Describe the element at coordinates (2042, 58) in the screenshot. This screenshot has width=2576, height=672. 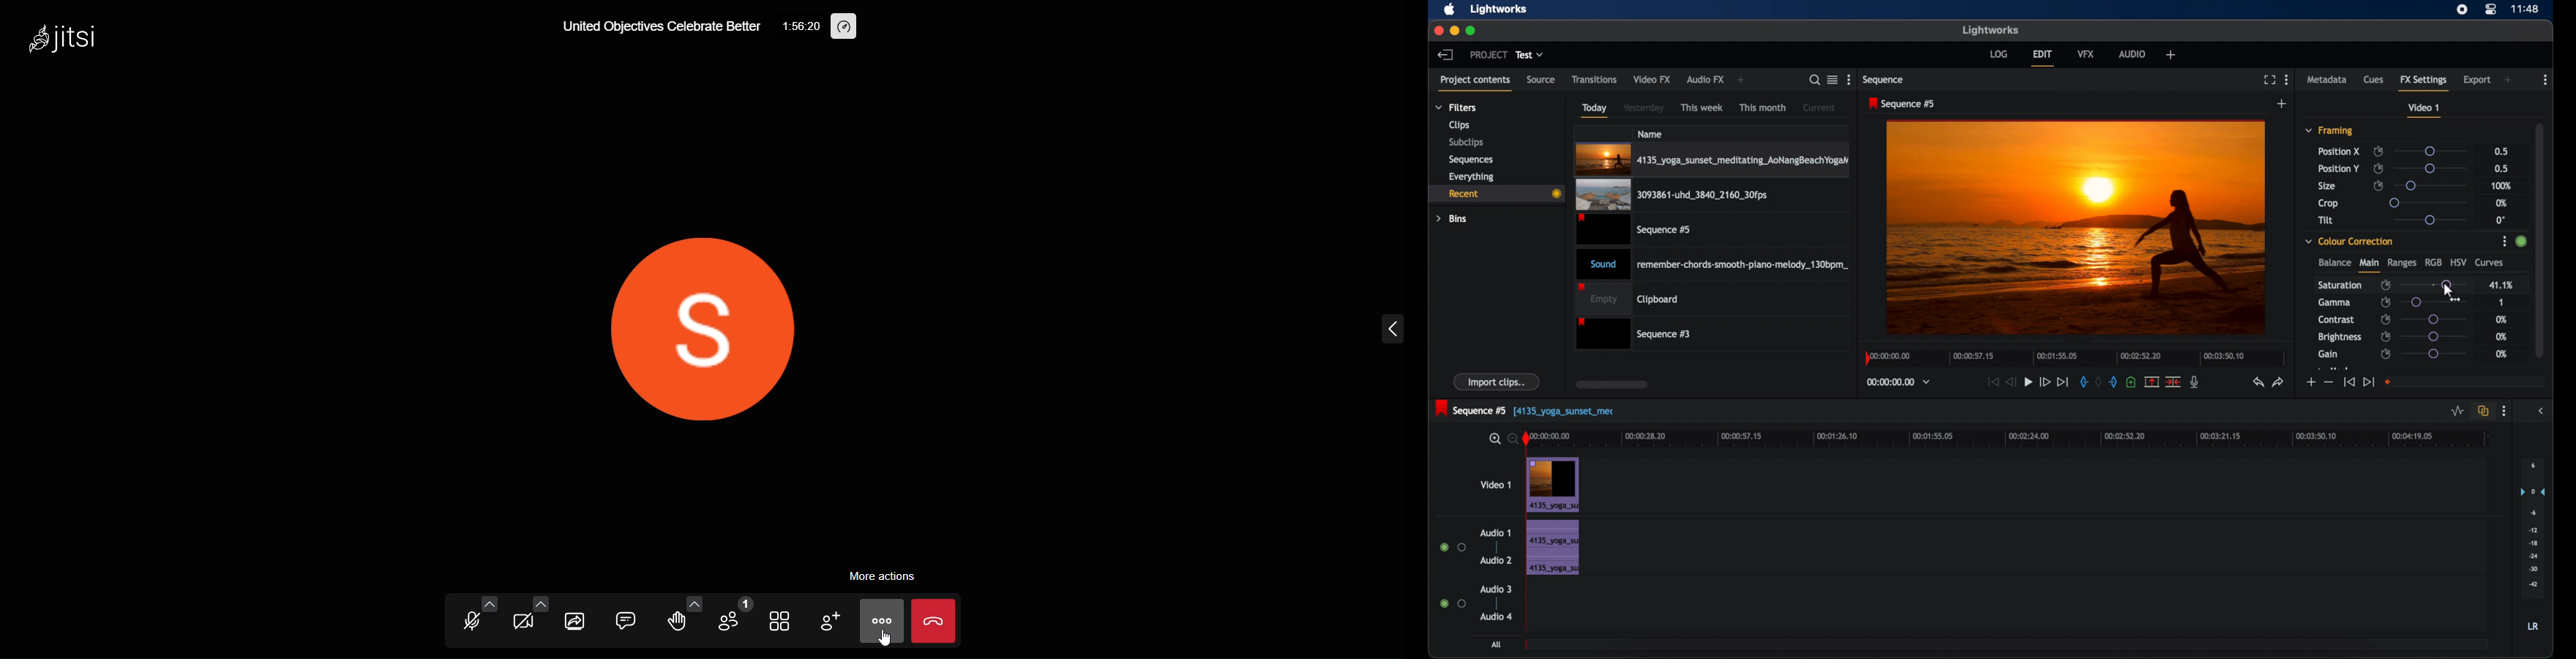
I see `edit` at that location.